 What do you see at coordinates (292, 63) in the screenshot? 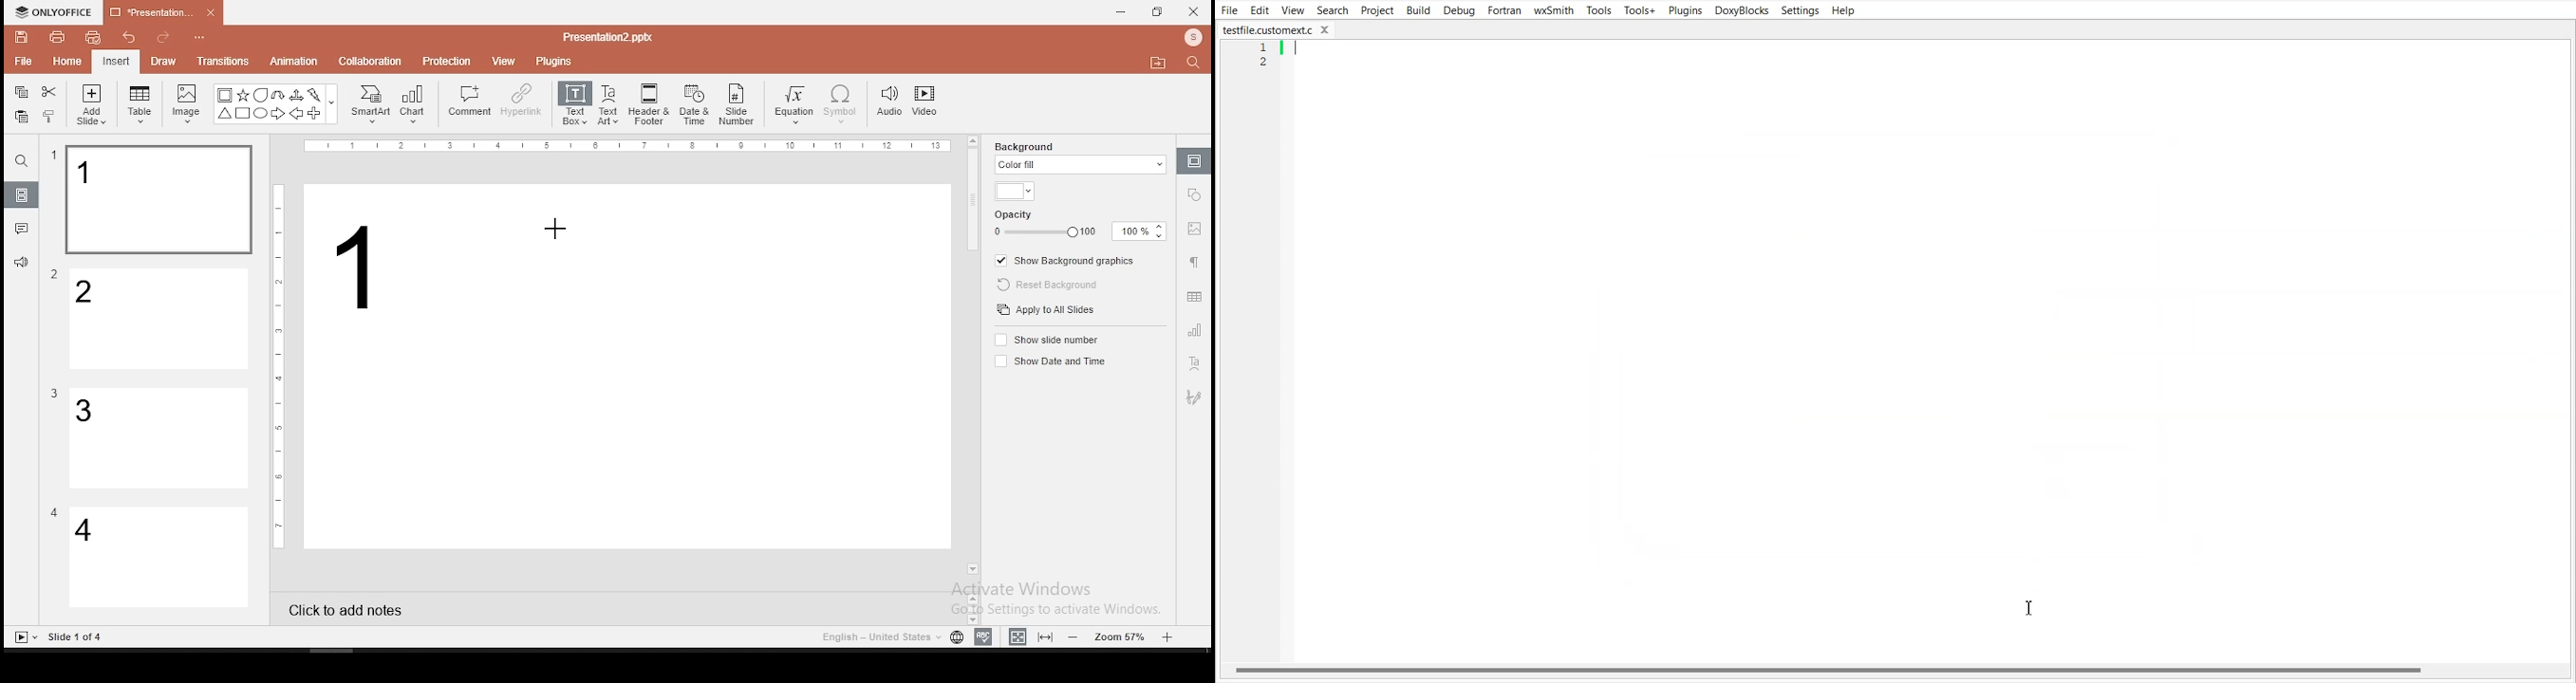
I see `animation` at bounding box center [292, 63].